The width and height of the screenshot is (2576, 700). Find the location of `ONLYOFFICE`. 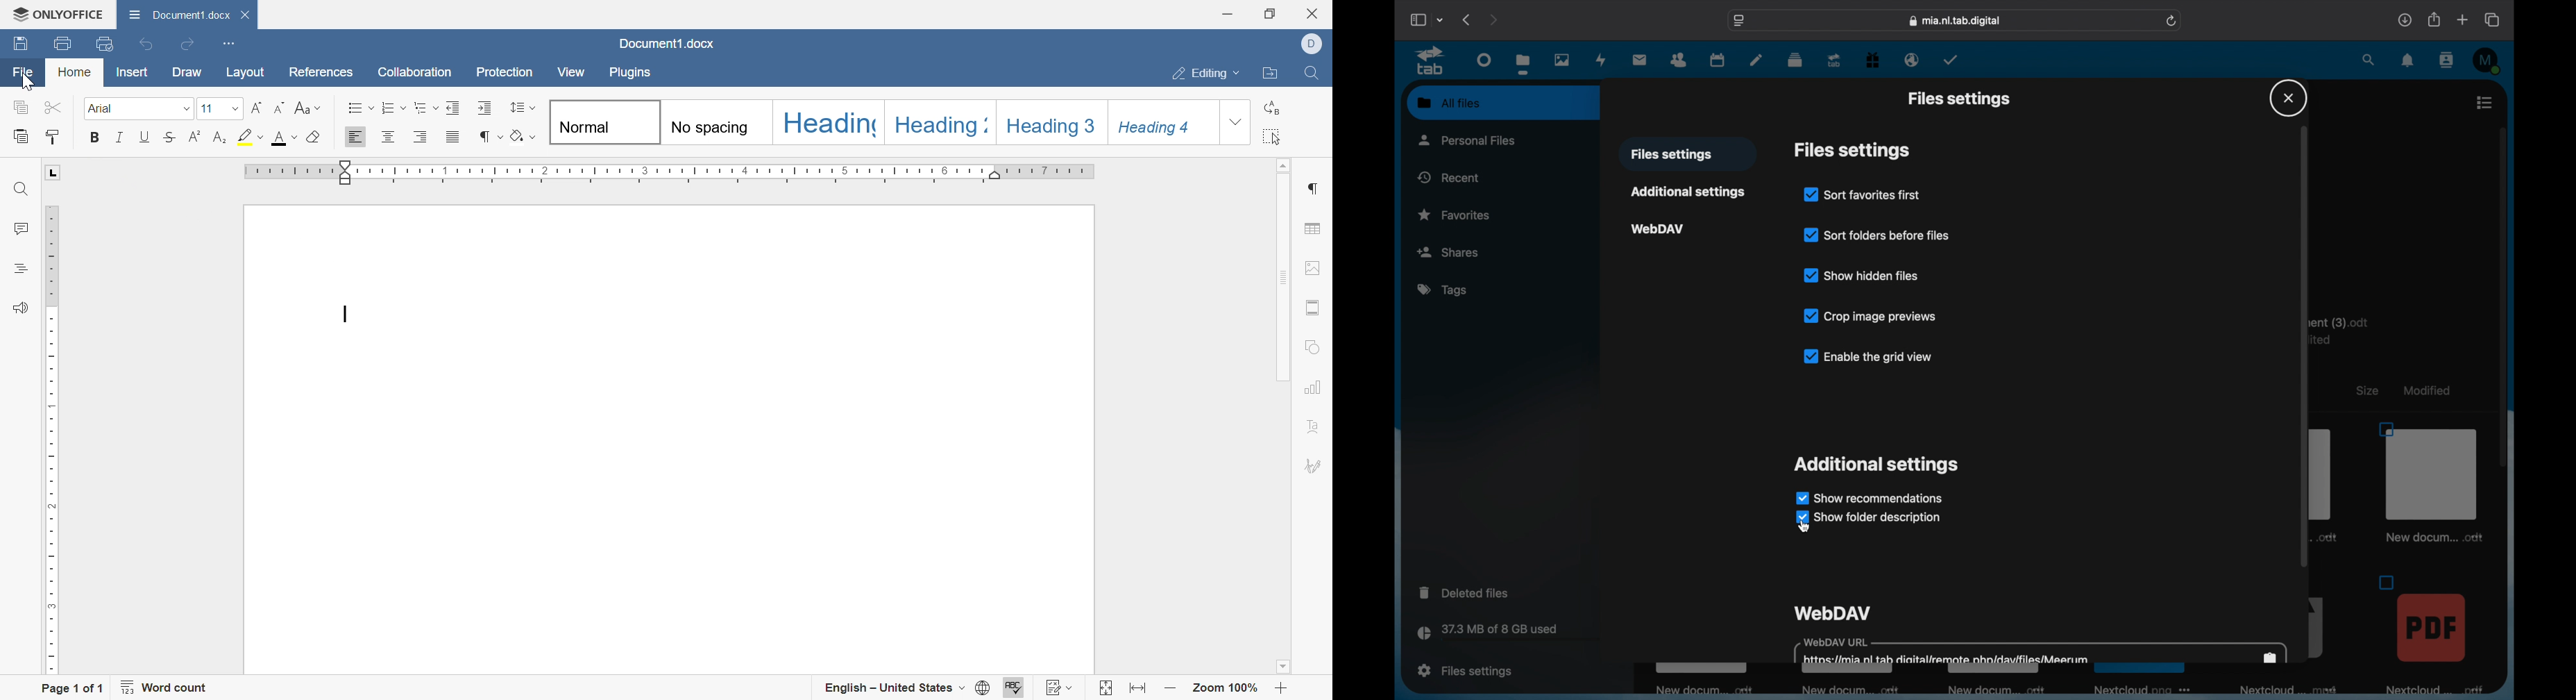

ONLYOFFICE is located at coordinates (56, 16).